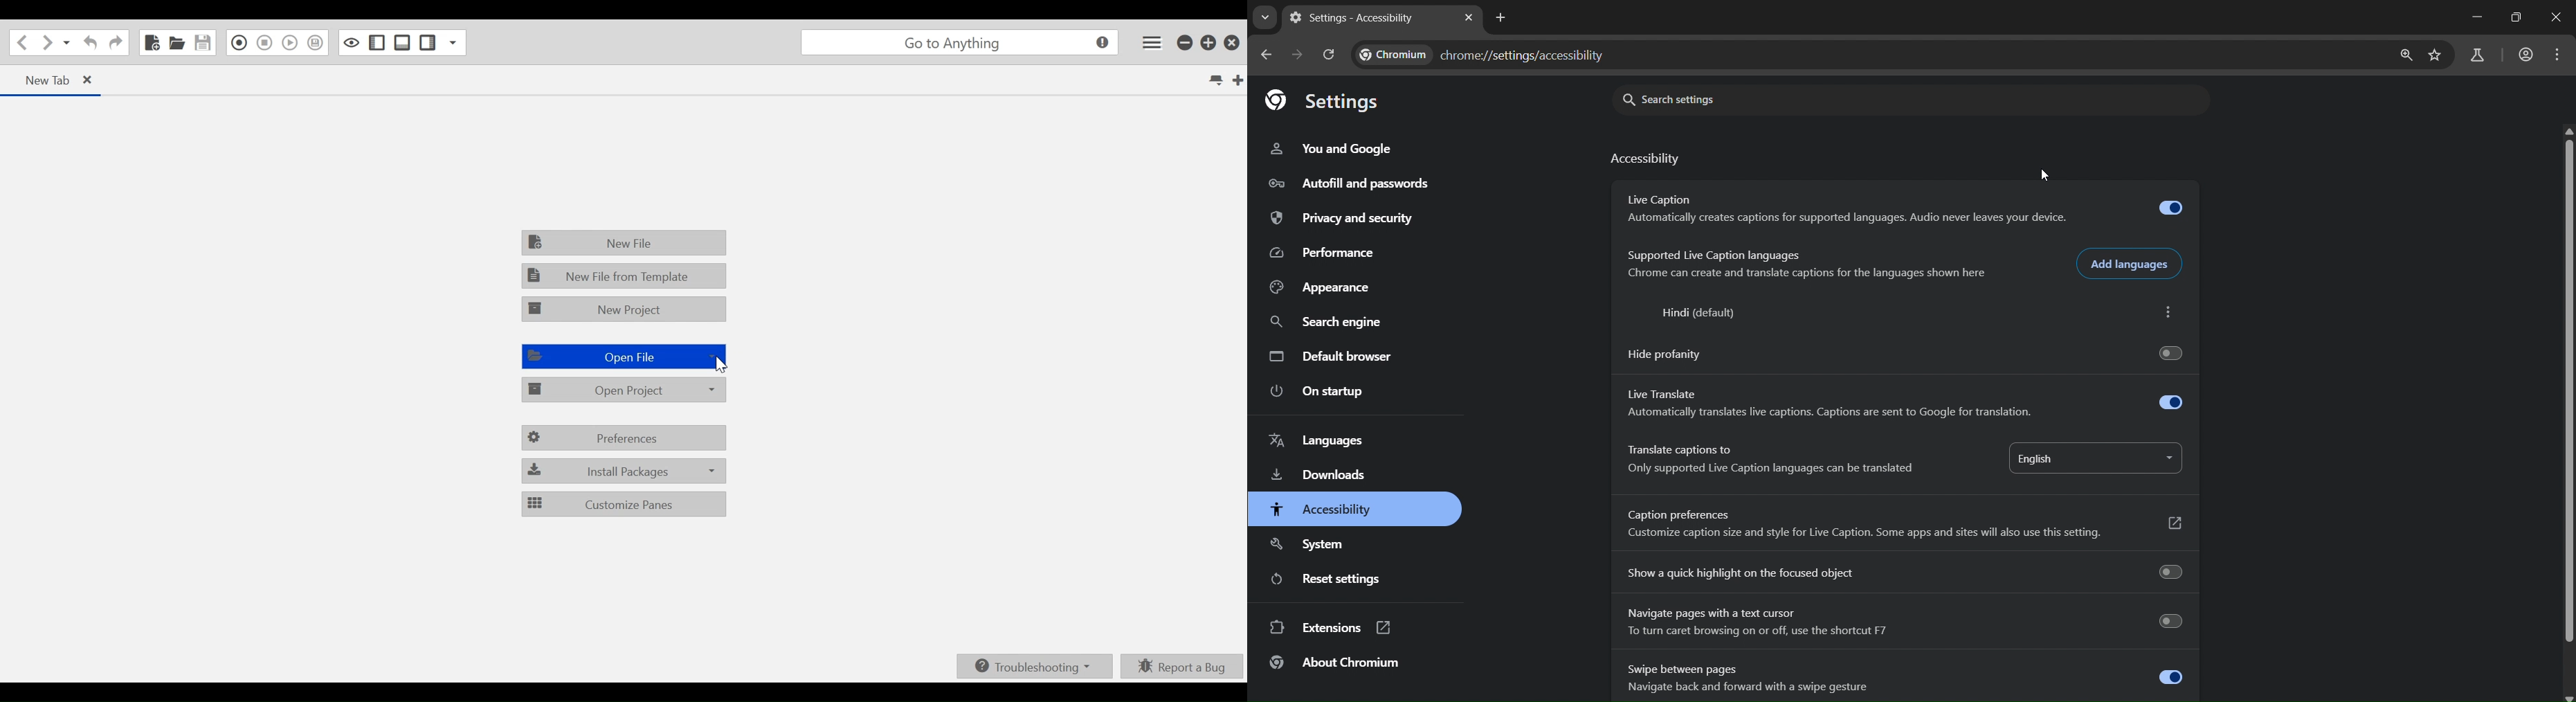 The image size is (2576, 728). I want to click on Recording in Macro, so click(240, 43).